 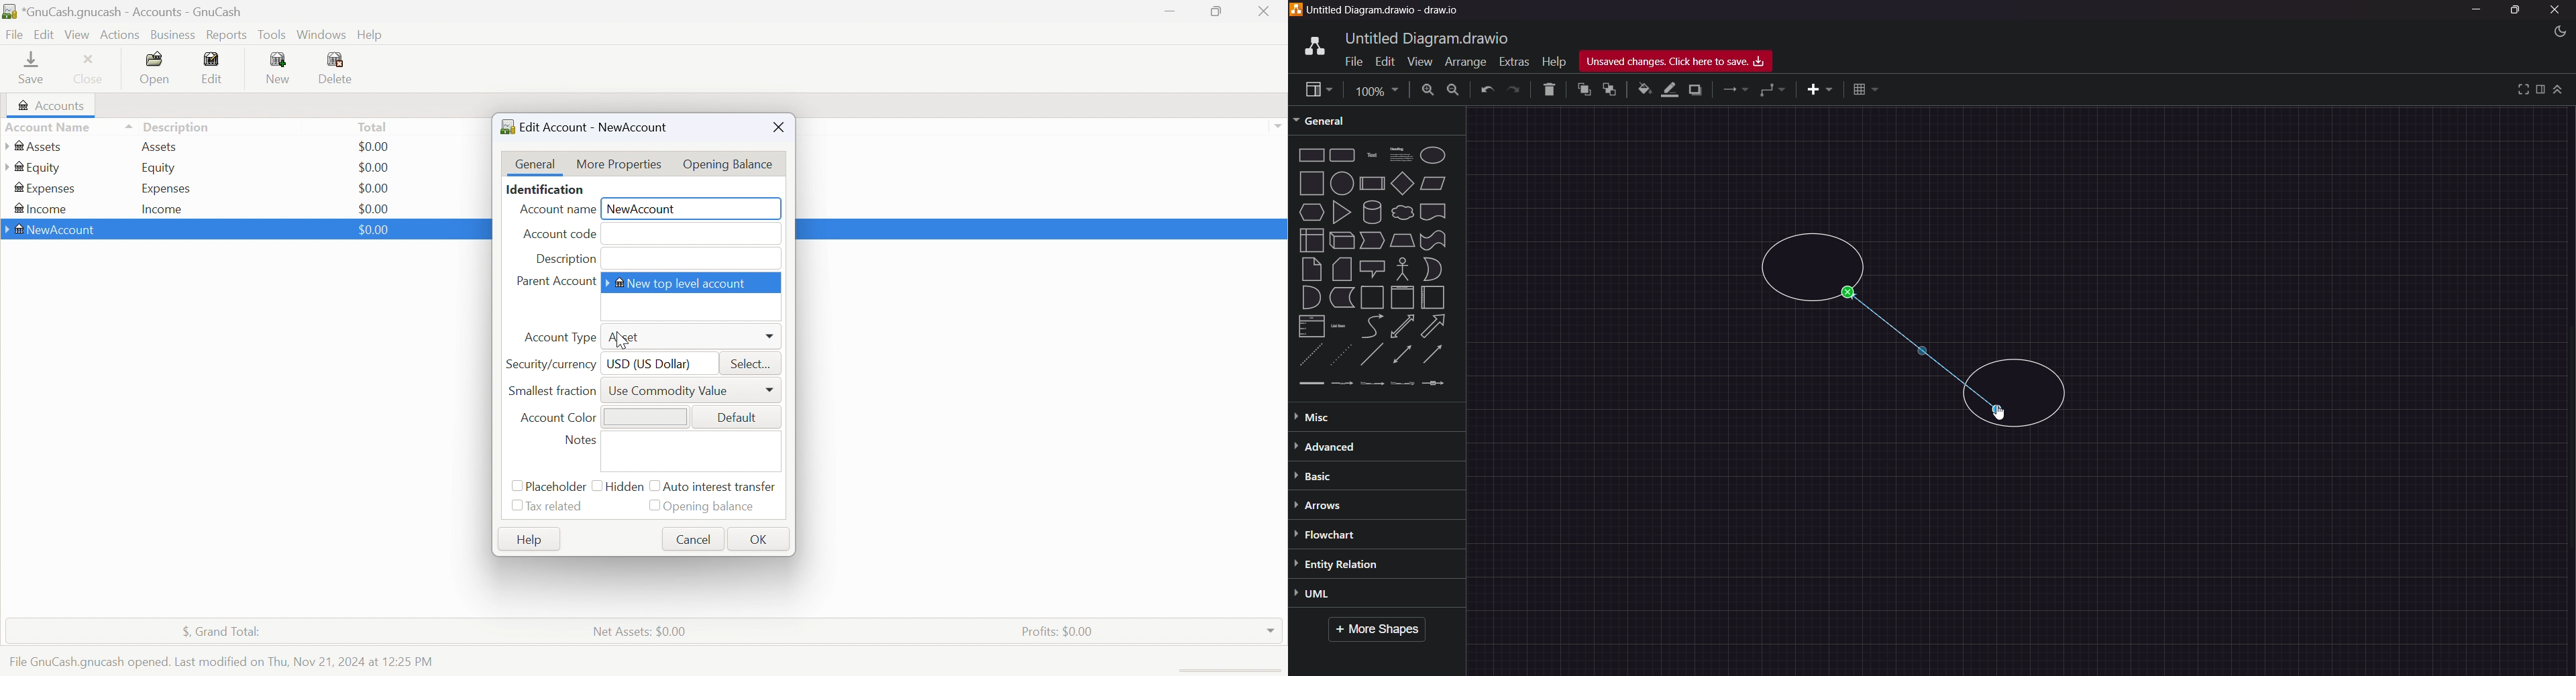 What do you see at coordinates (212, 68) in the screenshot?
I see `Edit` at bounding box center [212, 68].